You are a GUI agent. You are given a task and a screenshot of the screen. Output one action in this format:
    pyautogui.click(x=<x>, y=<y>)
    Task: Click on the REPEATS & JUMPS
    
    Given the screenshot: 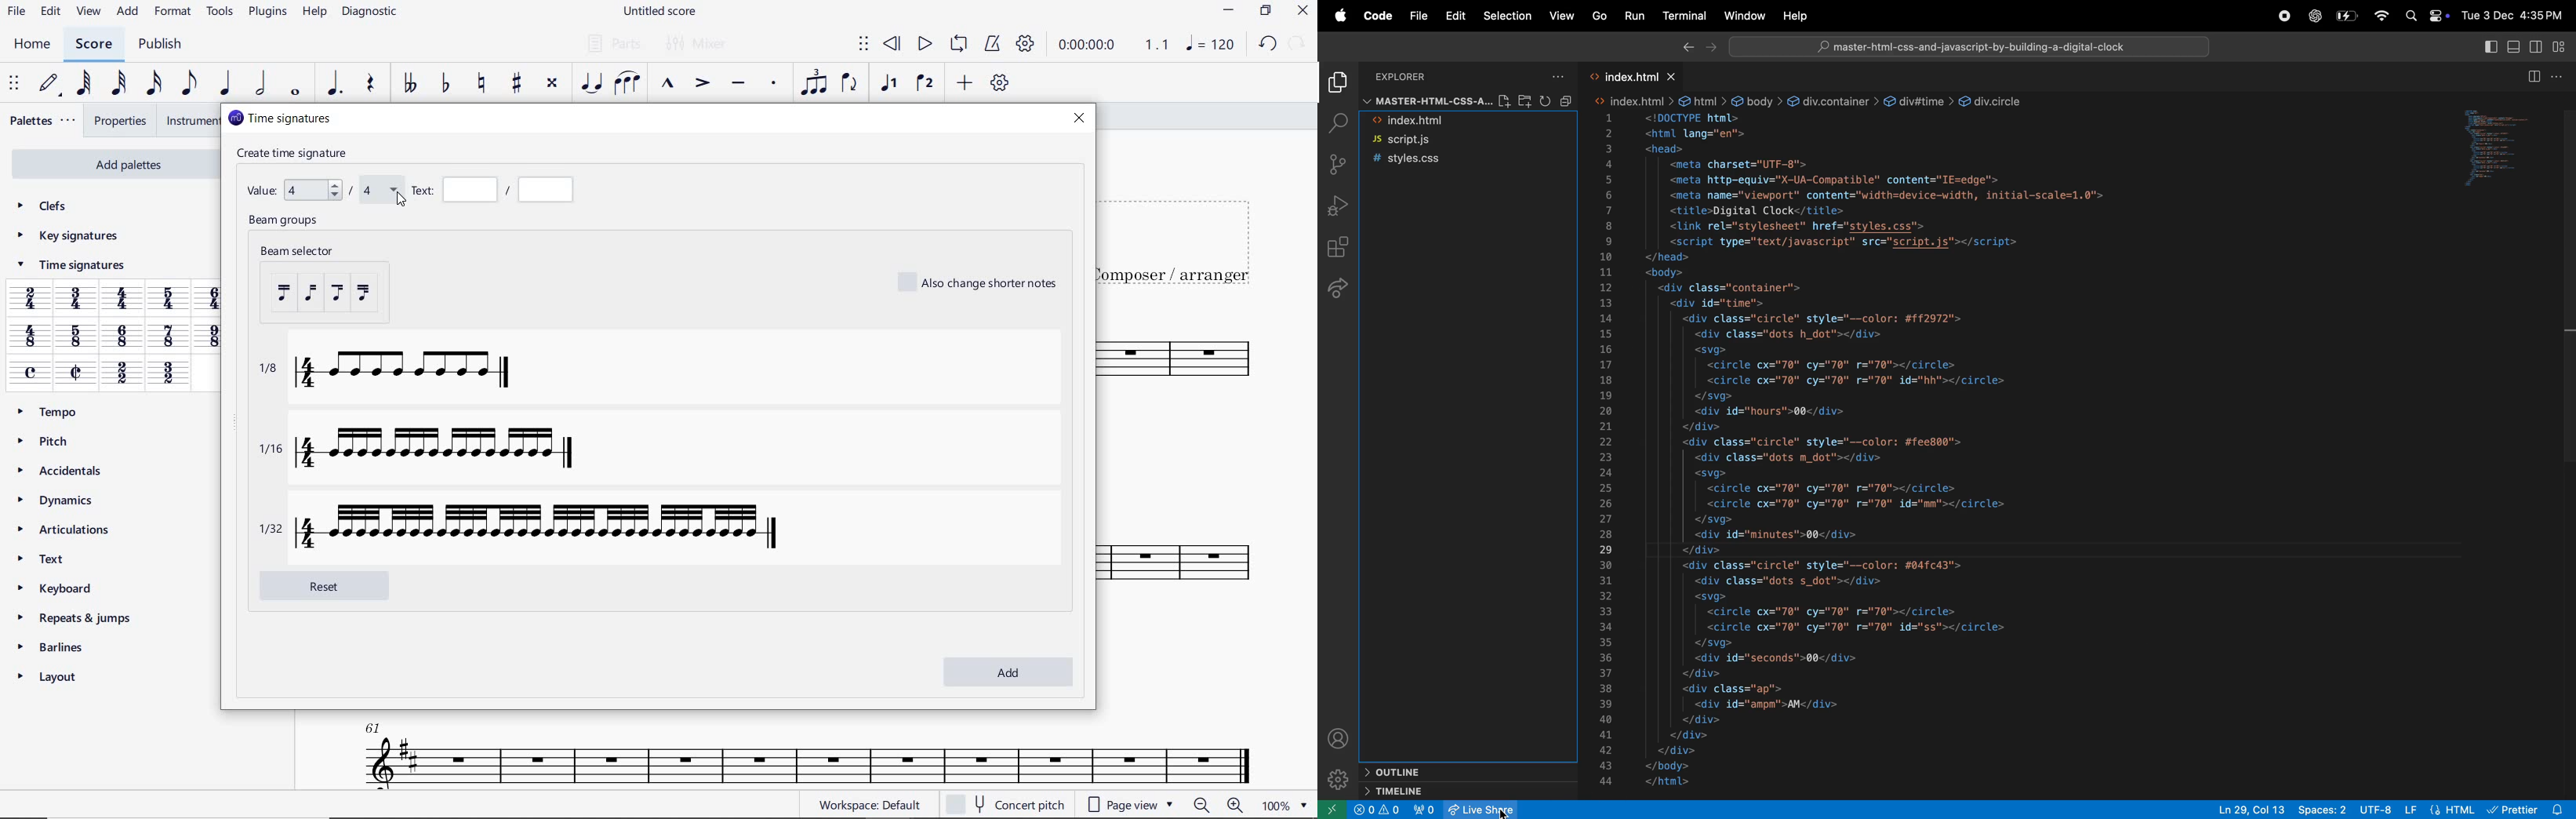 What is the action you would take?
    pyautogui.click(x=77, y=614)
    